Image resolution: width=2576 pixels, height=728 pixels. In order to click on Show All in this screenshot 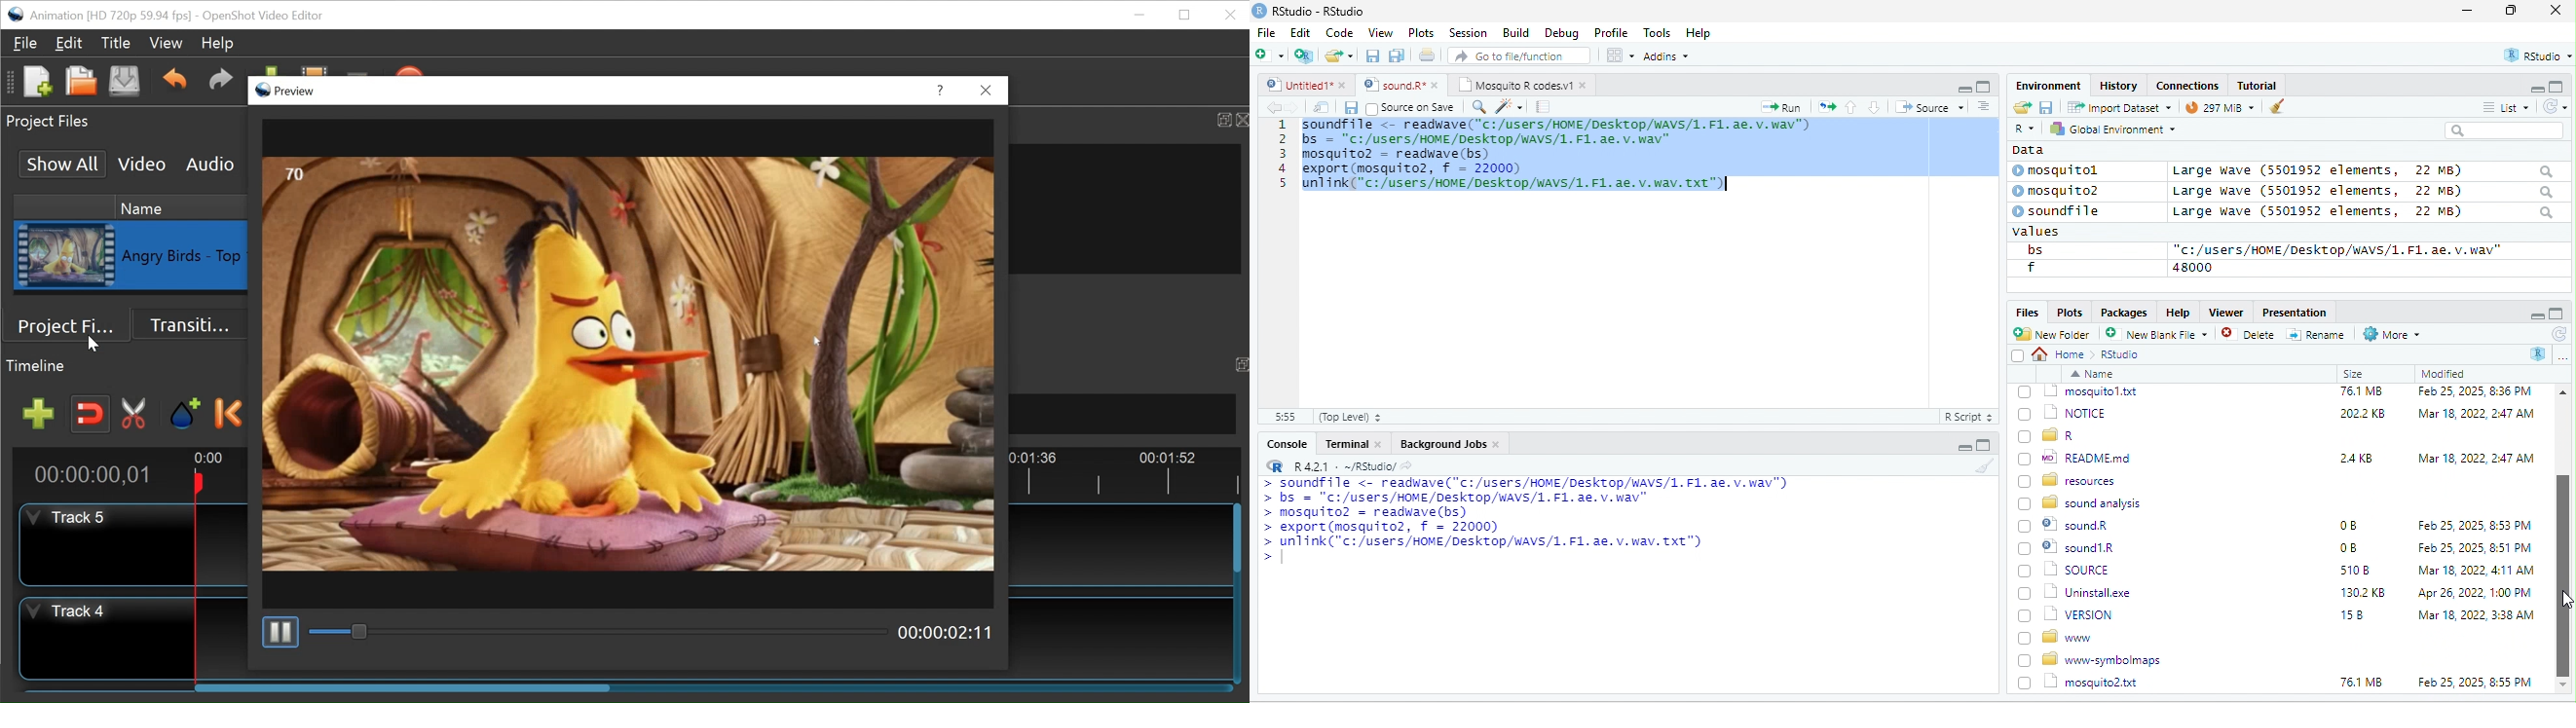, I will do `click(63, 163)`.